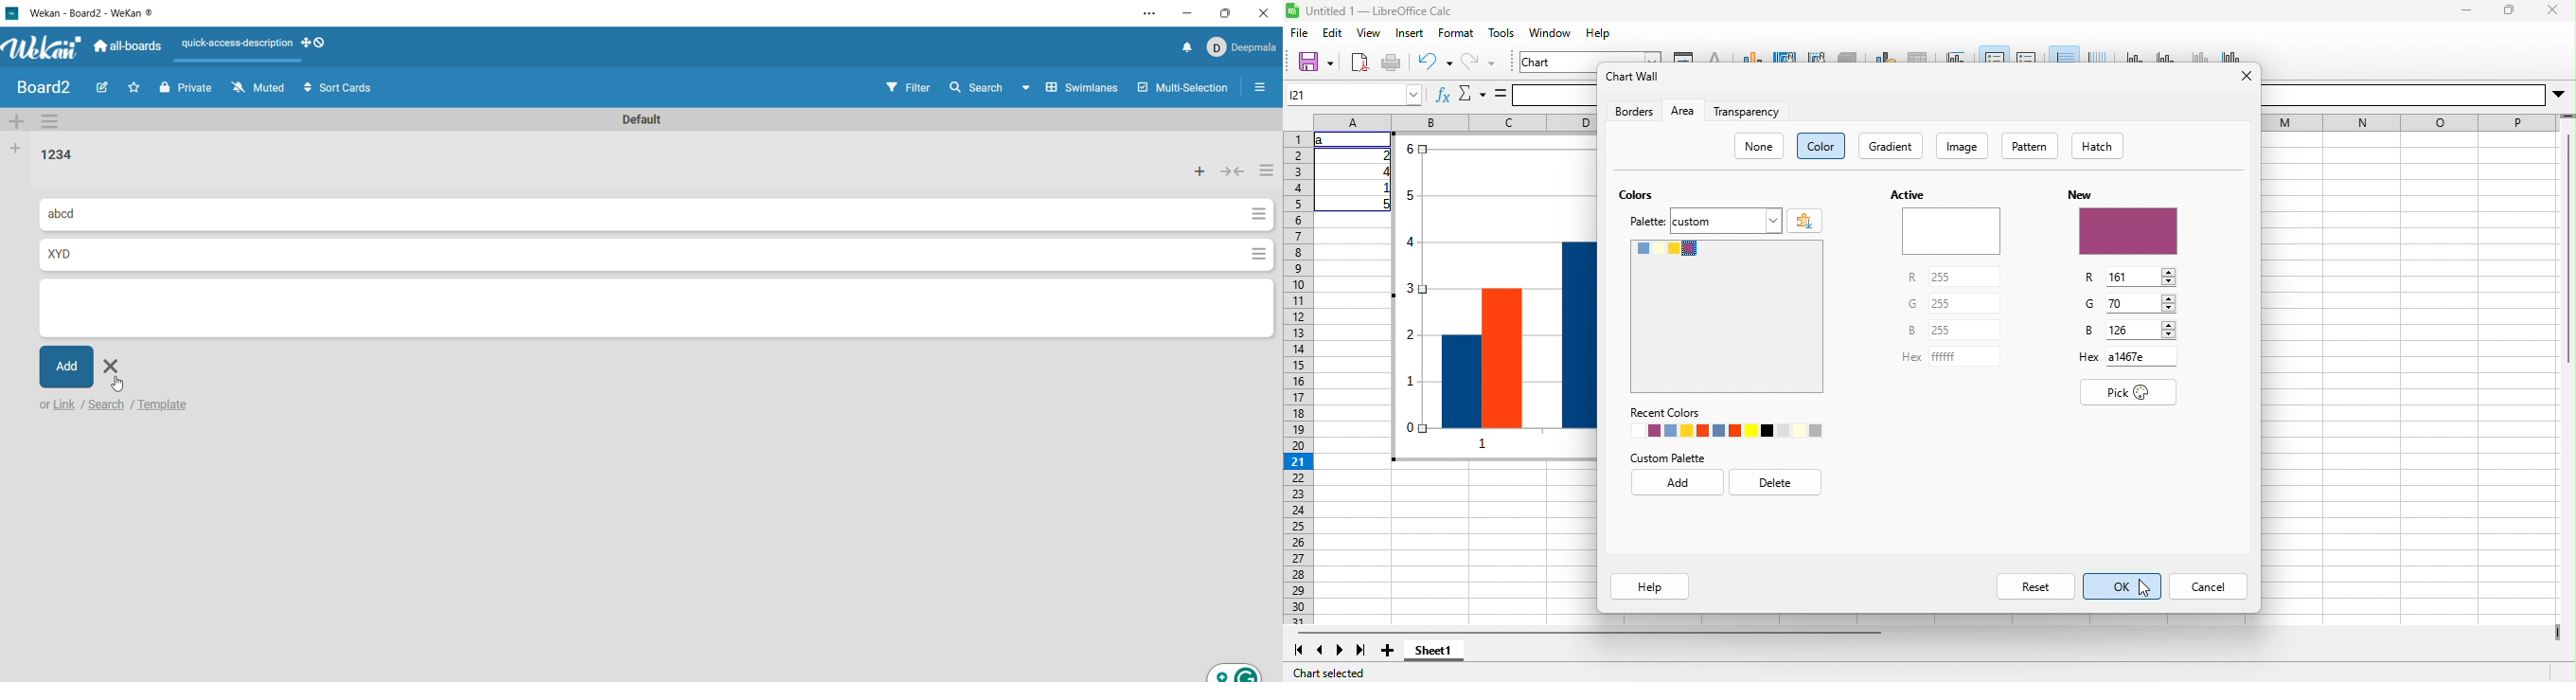  What do you see at coordinates (1758, 146) in the screenshot?
I see `none` at bounding box center [1758, 146].